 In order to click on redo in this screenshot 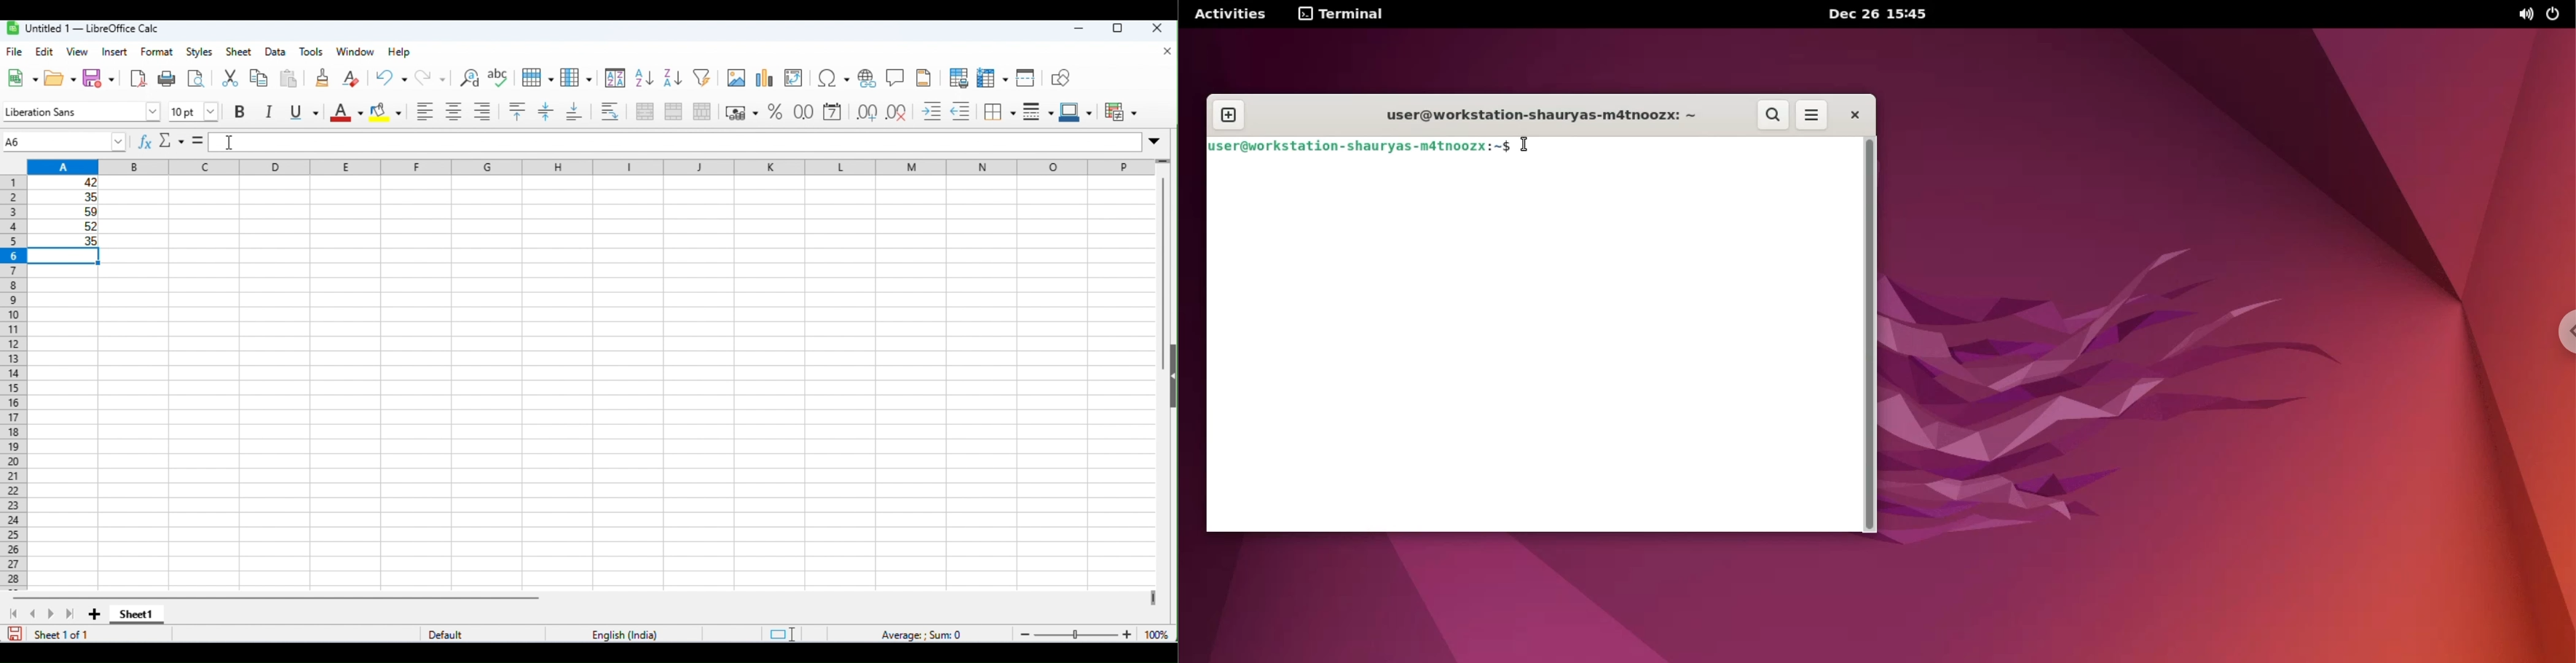, I will do `click(430, 78)`.